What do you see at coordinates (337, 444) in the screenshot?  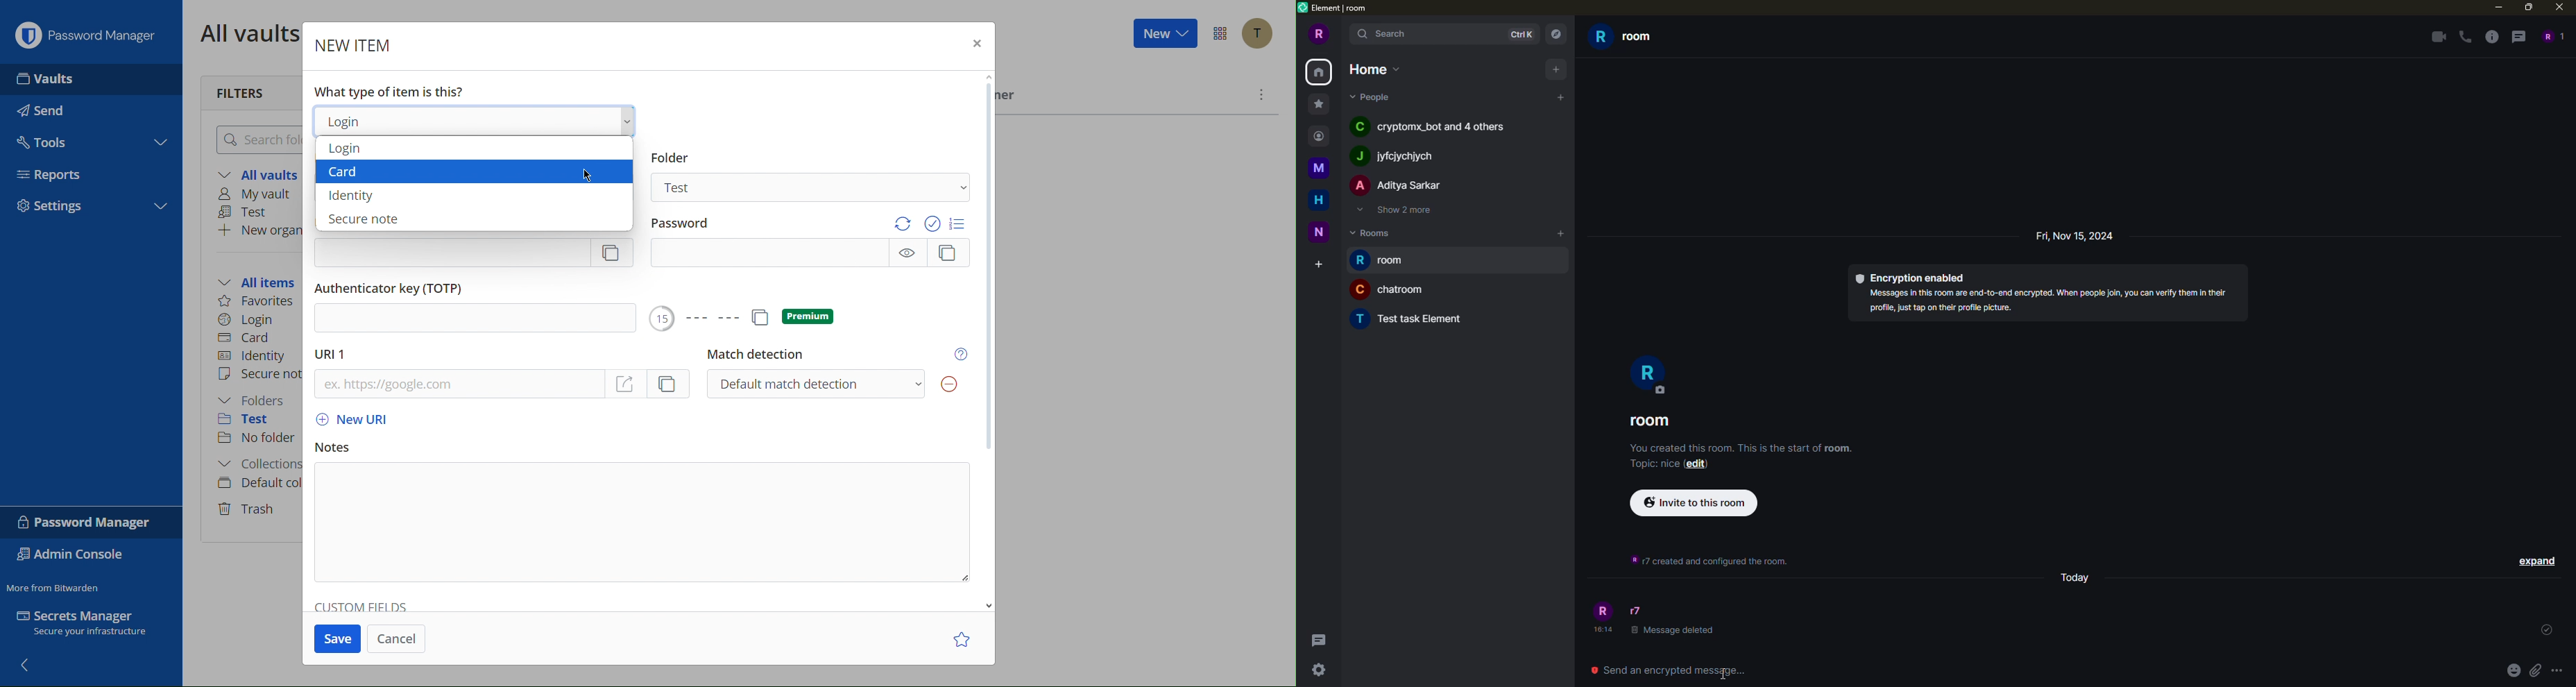 I see `Notes` at bounding box center [337, 444].